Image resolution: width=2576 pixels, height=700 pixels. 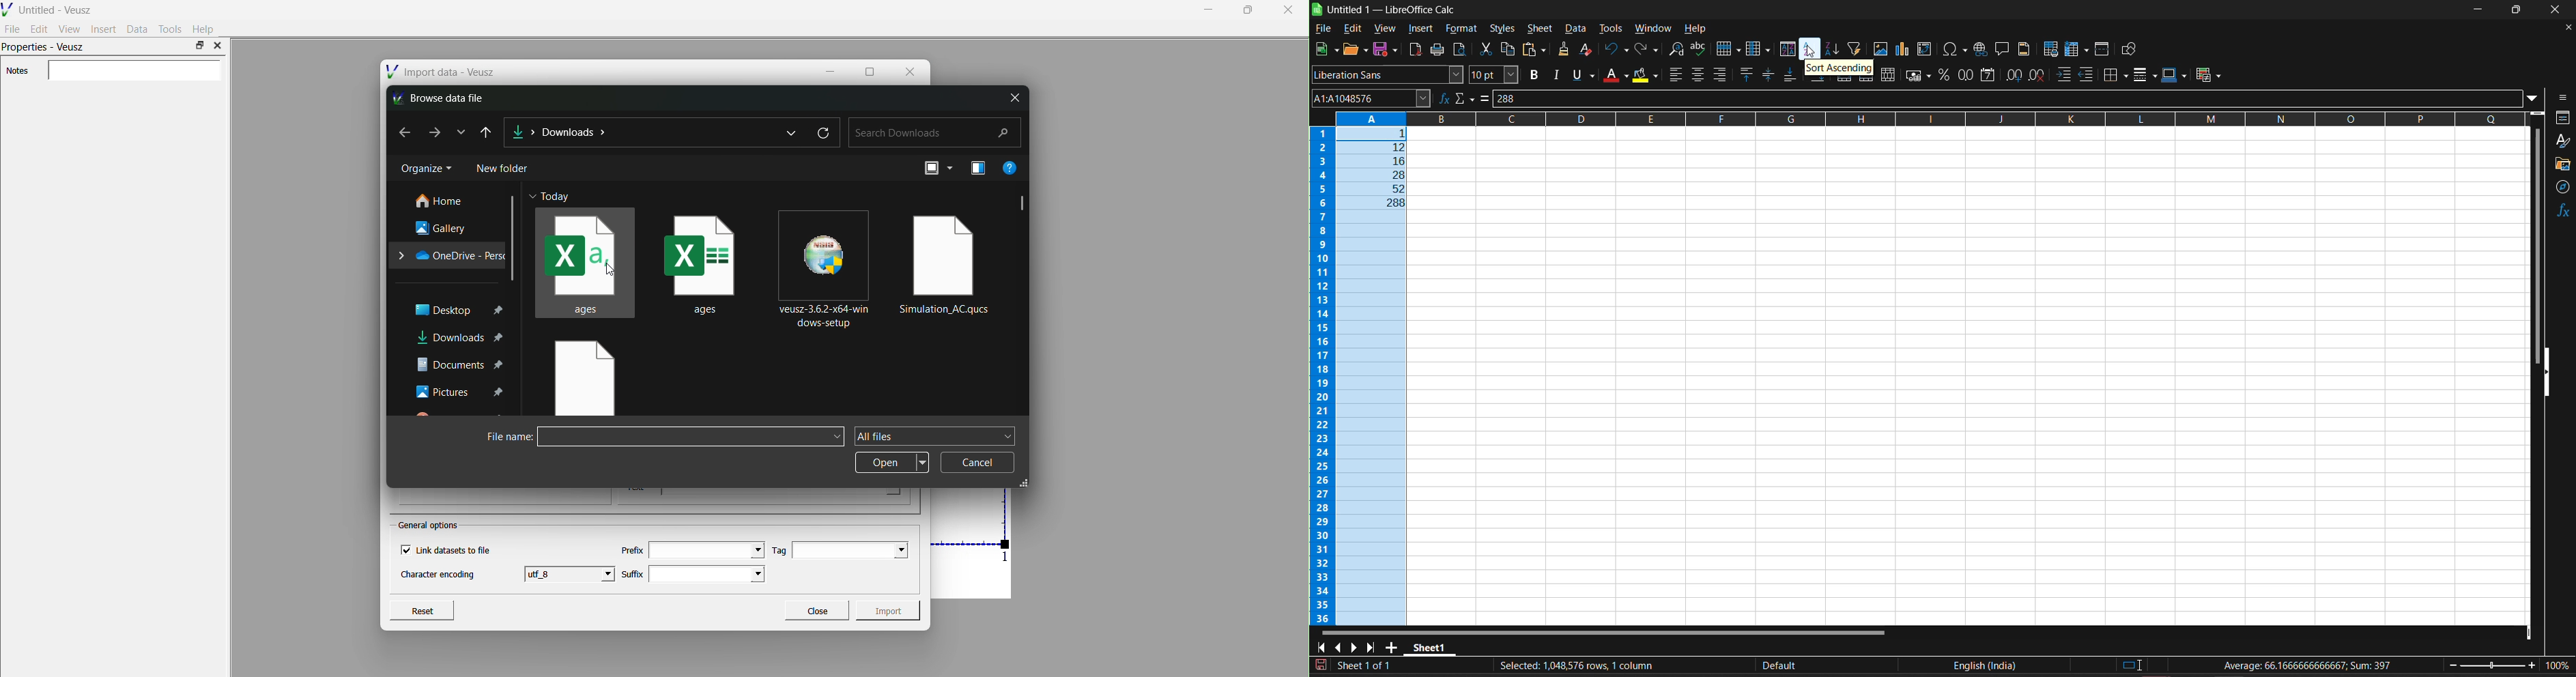 What do you see at coordinates (1501, 30) in the screenshot?
I see `styles` at bounding box center [1501, 30].